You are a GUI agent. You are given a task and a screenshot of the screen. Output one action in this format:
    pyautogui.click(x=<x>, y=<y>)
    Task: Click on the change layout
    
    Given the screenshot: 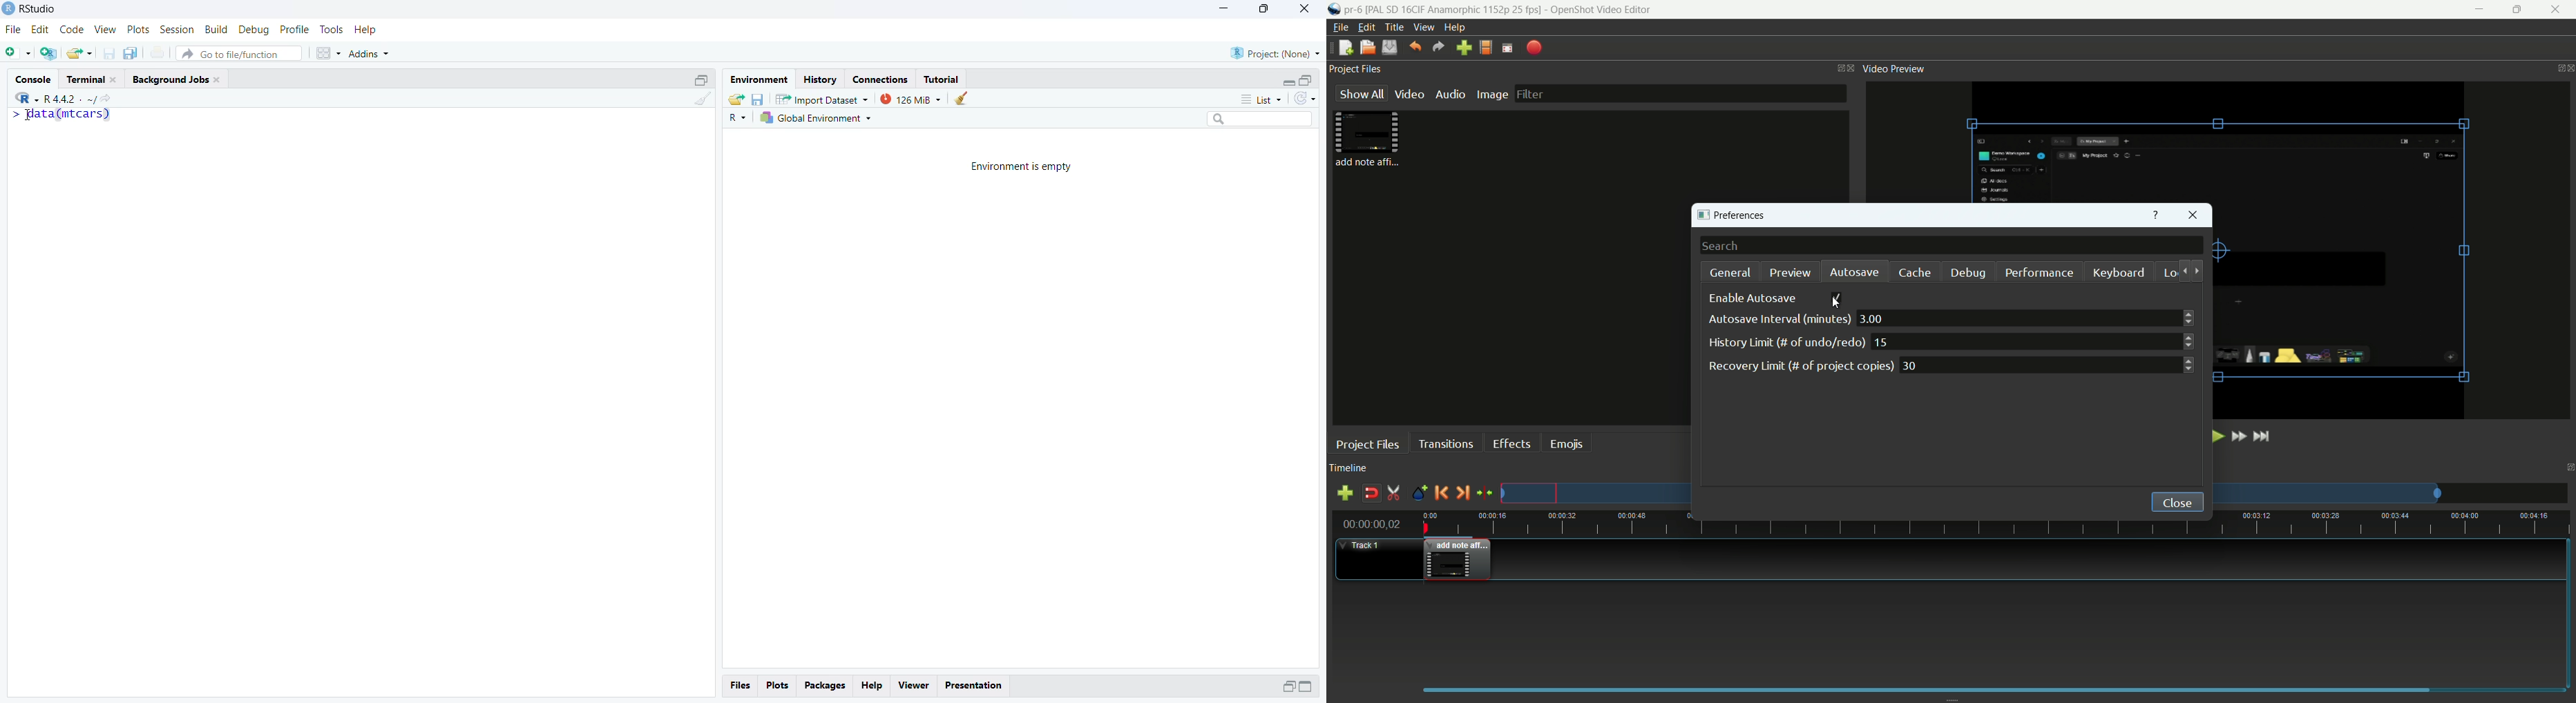 What is the action you would take?
    pyautogui.click(x=2557, y=67)
    